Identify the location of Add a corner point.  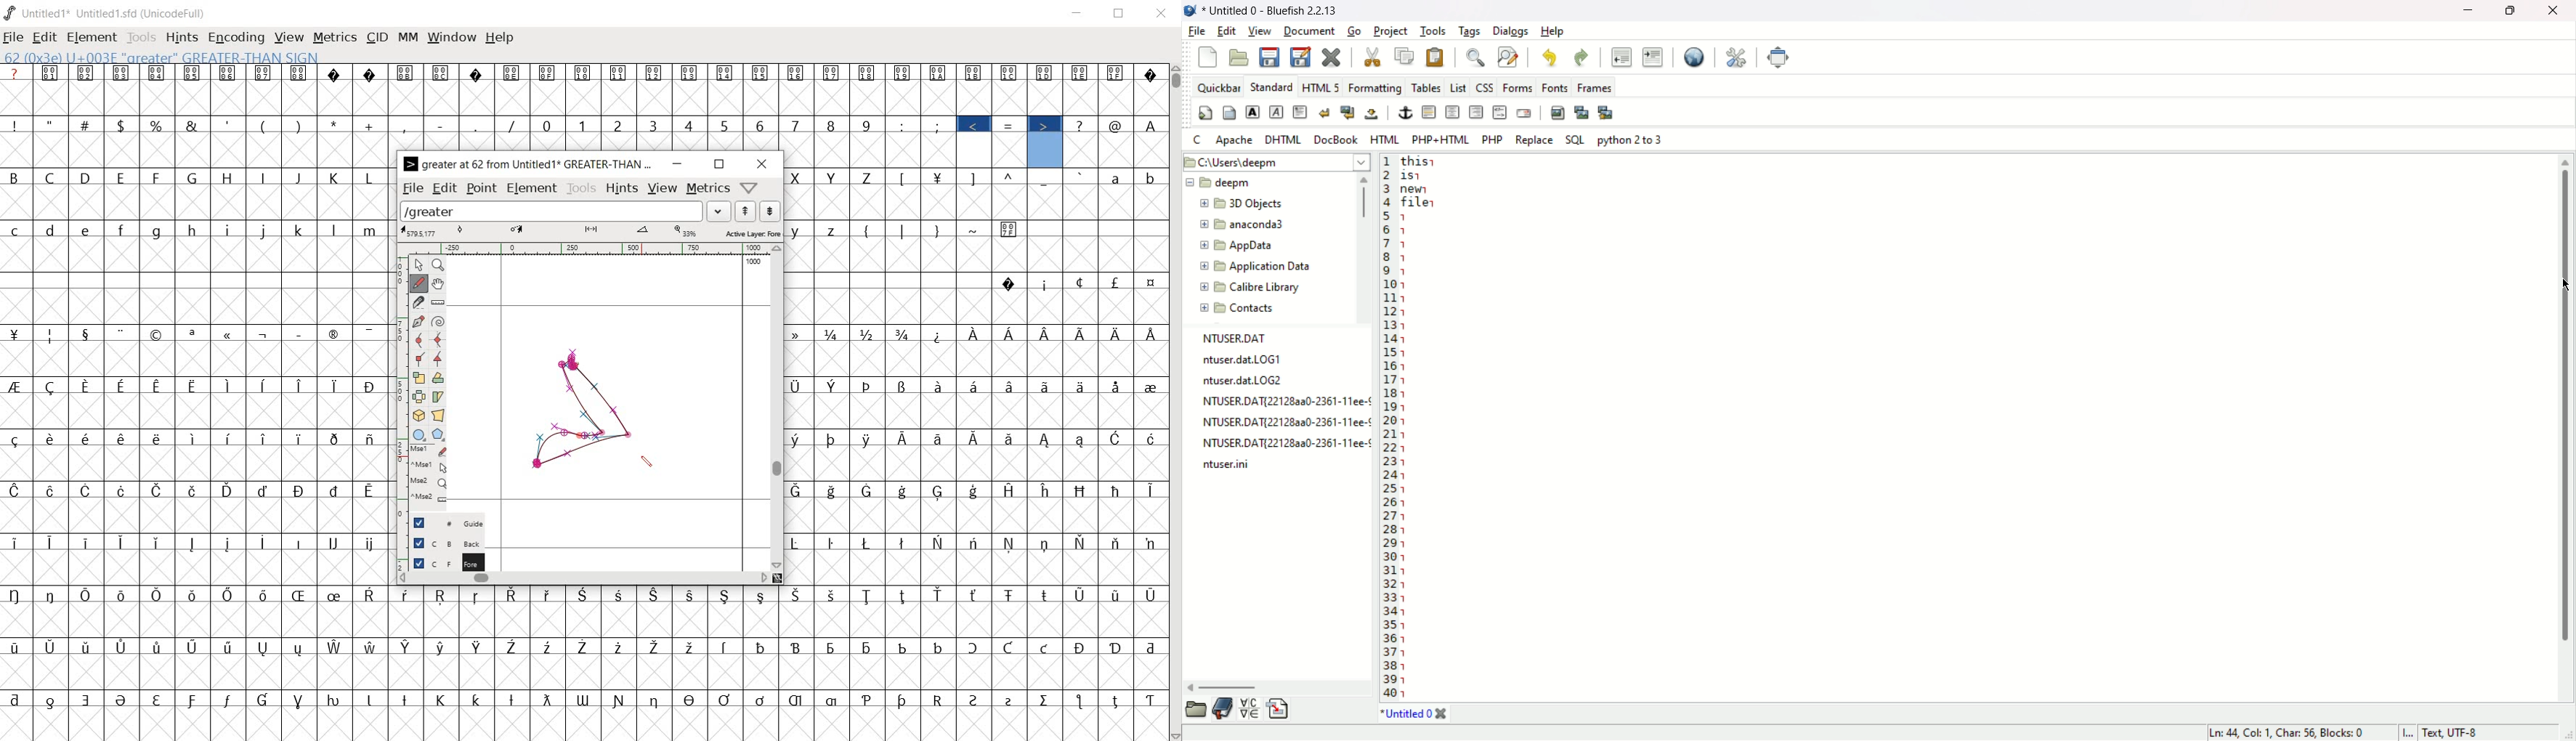
(420, 358).